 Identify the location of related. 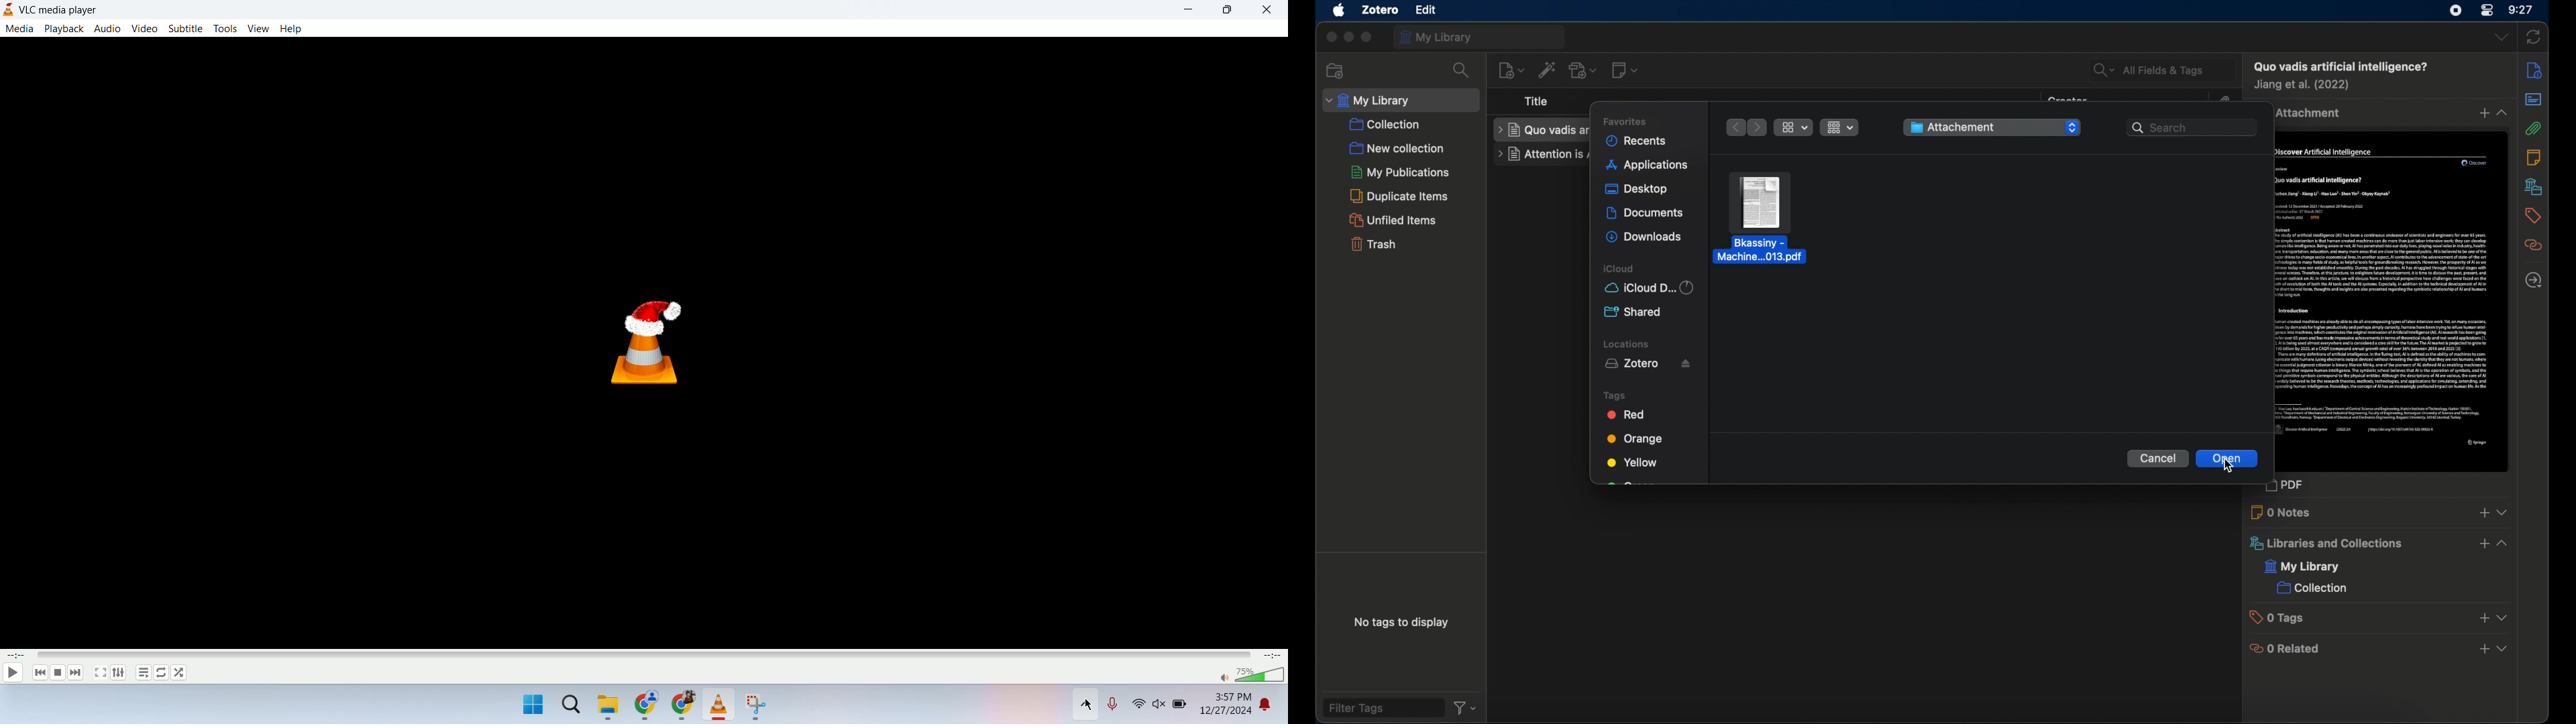
(2533, 245).